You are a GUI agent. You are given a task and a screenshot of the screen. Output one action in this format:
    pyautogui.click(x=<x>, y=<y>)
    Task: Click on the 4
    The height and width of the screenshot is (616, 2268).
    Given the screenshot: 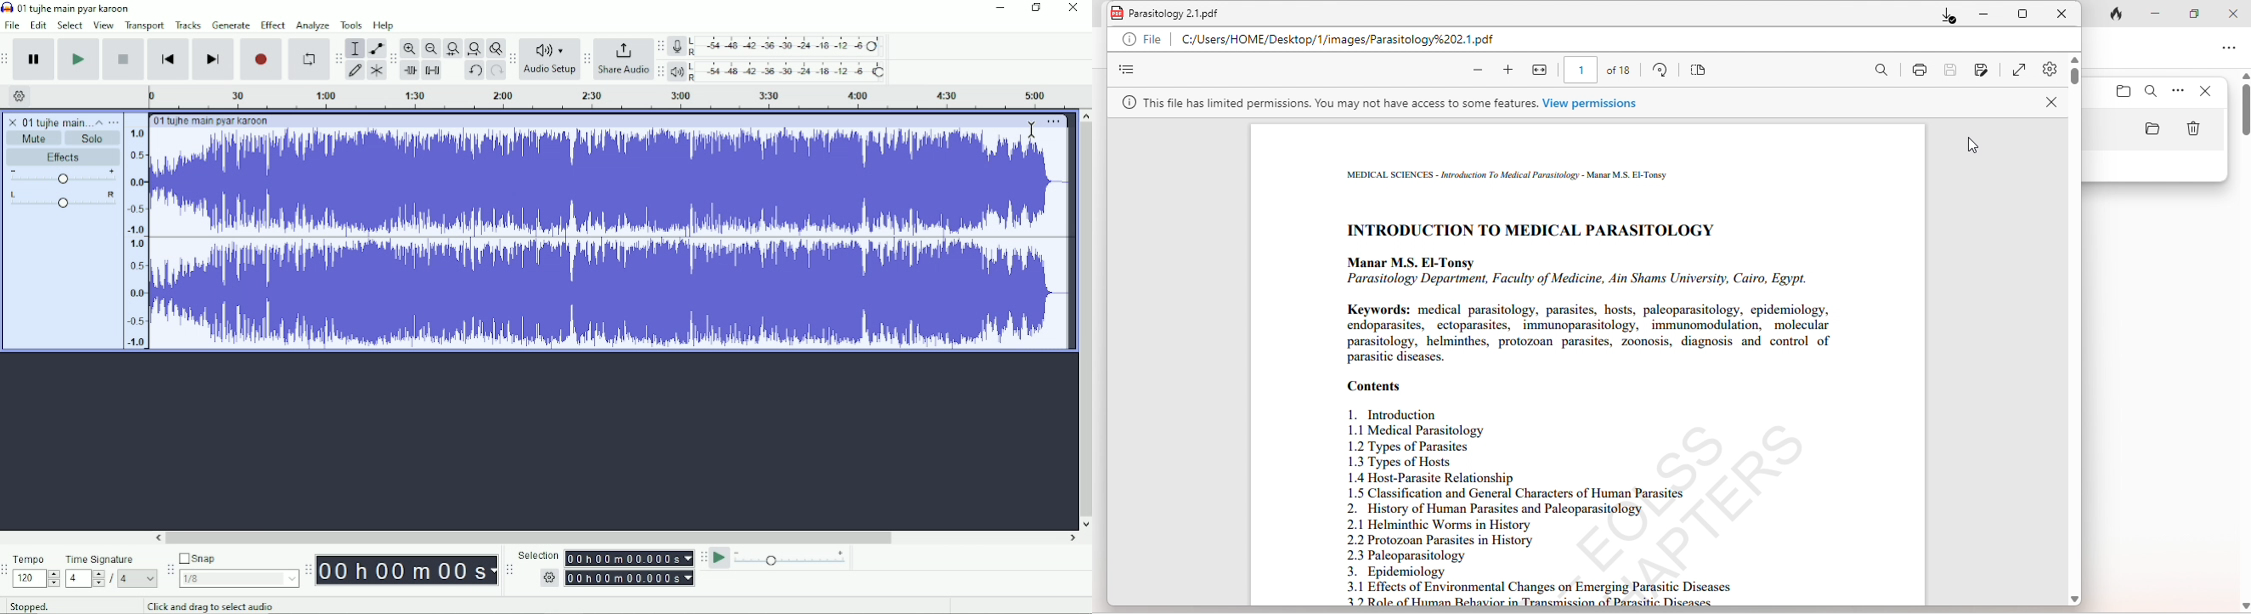 What is the action you would take?
    pyautogui.click(x=140, y=578)
    